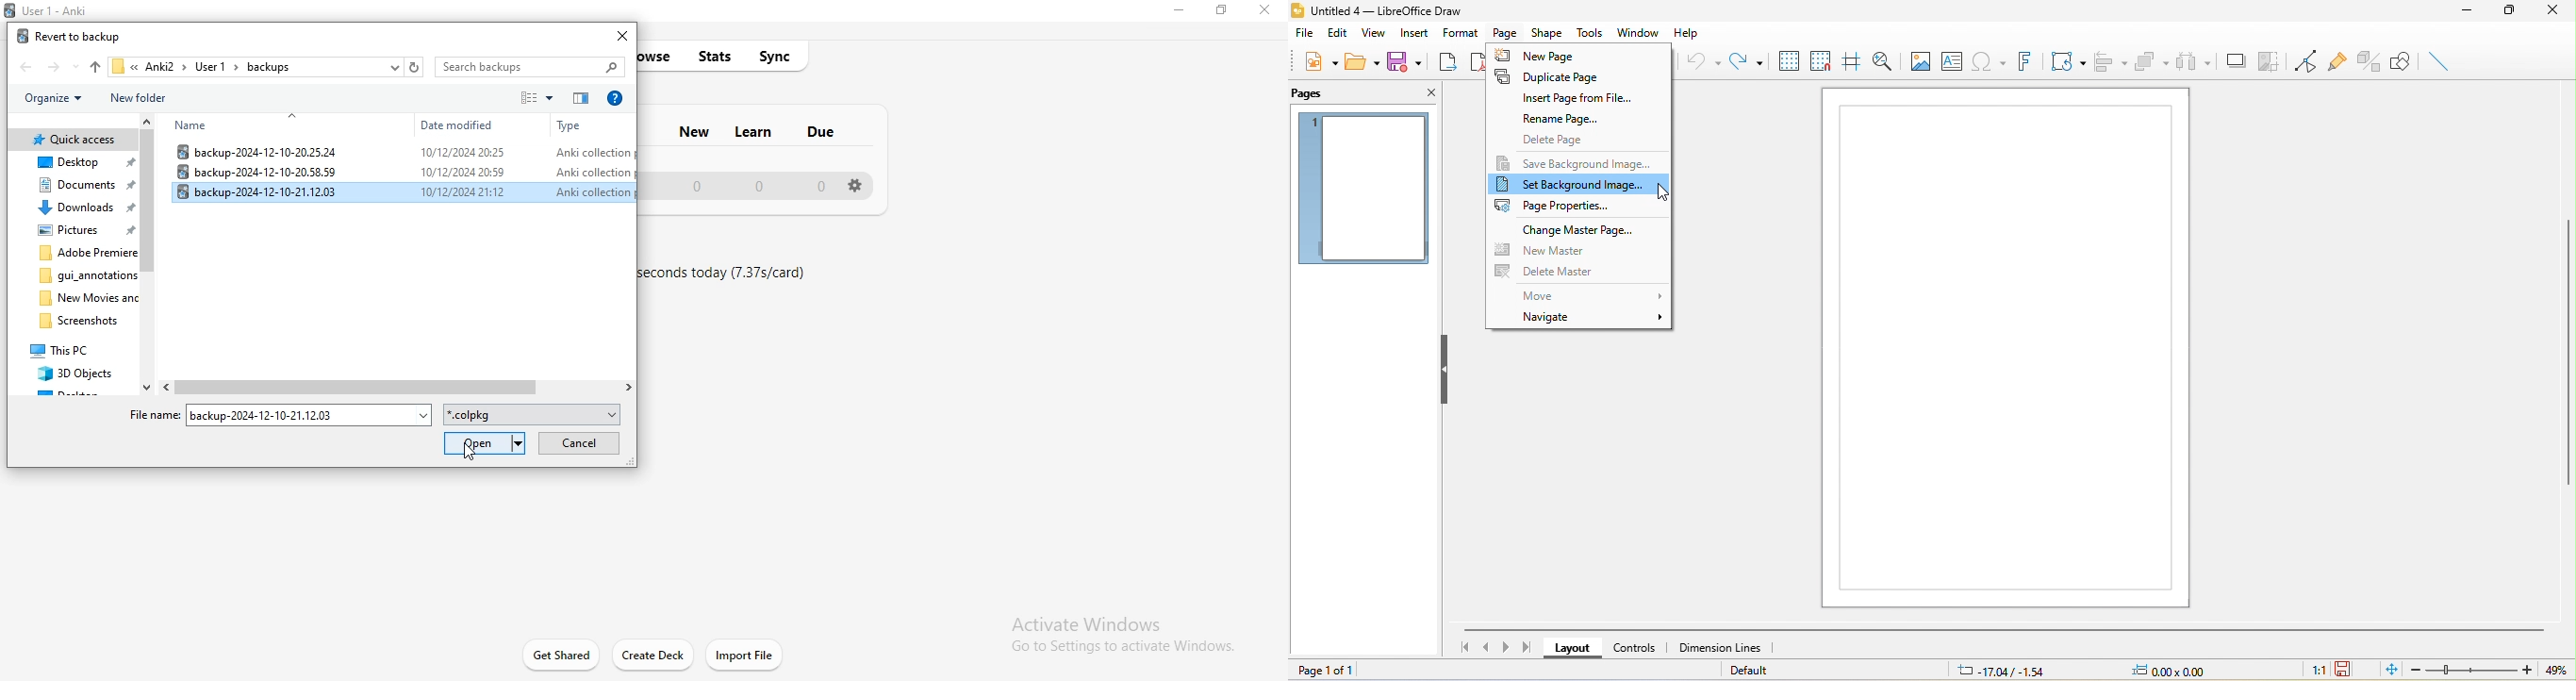 This screenshot has height=700, width=2576. I want to click on rename page, so click(1549, 118).